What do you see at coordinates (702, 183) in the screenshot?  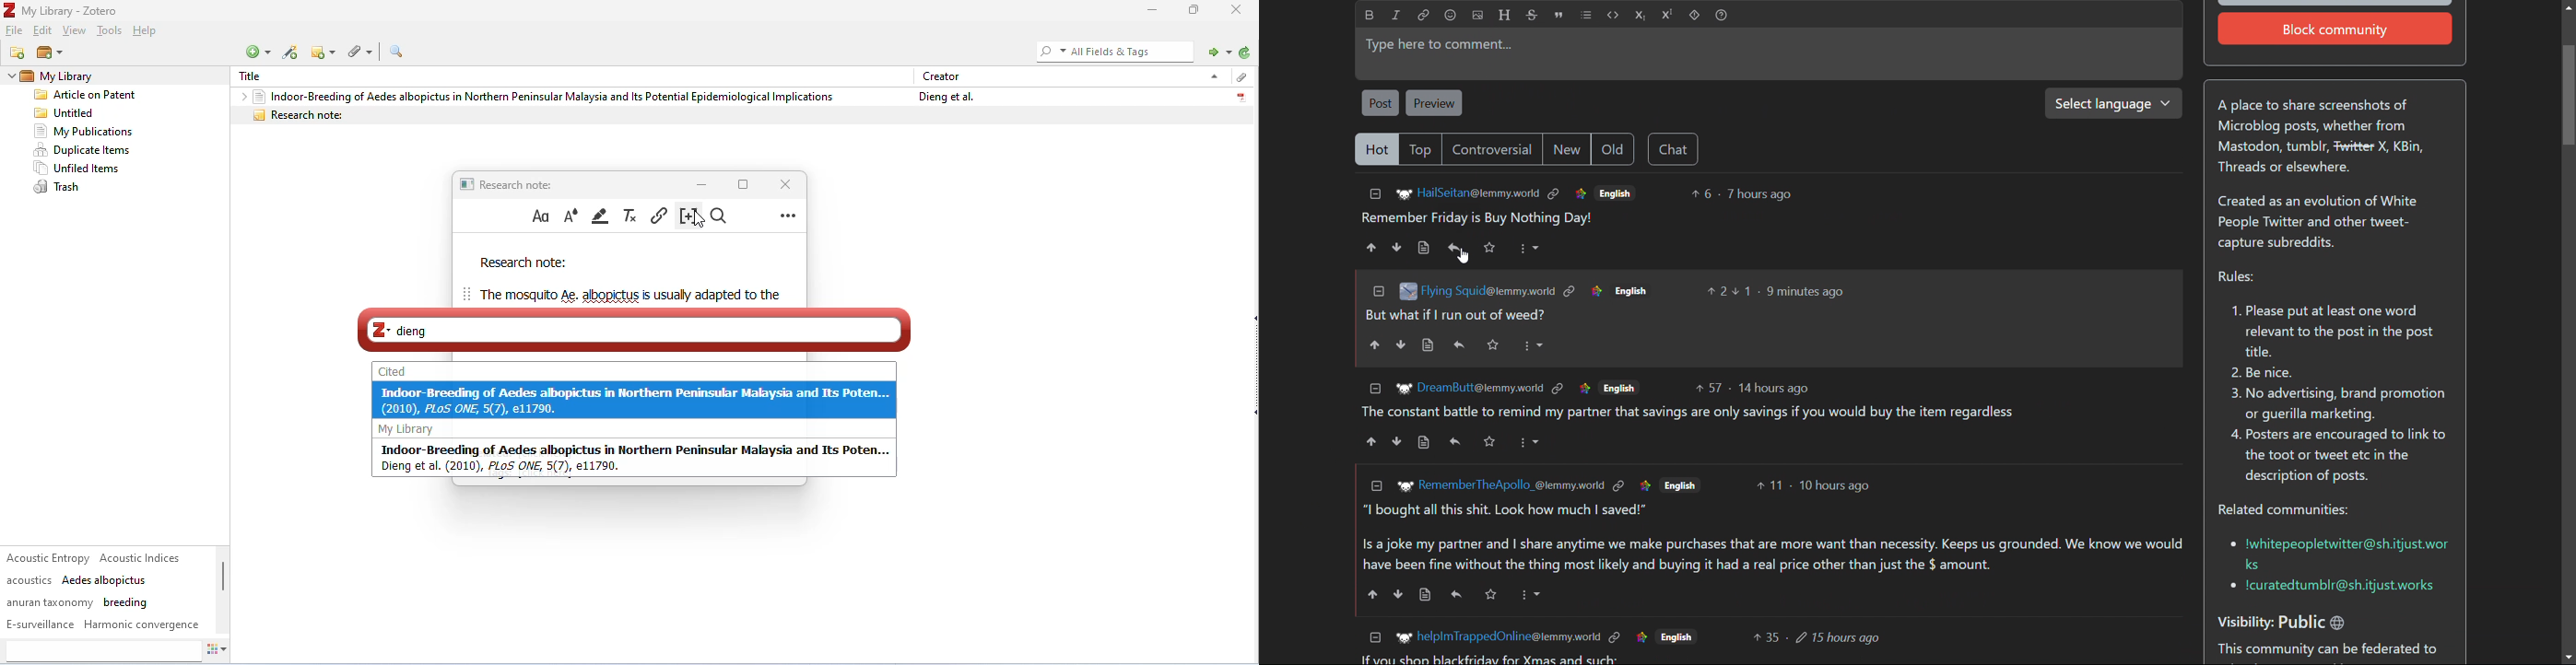 I see `minimize` at bounding box center [702, 183].